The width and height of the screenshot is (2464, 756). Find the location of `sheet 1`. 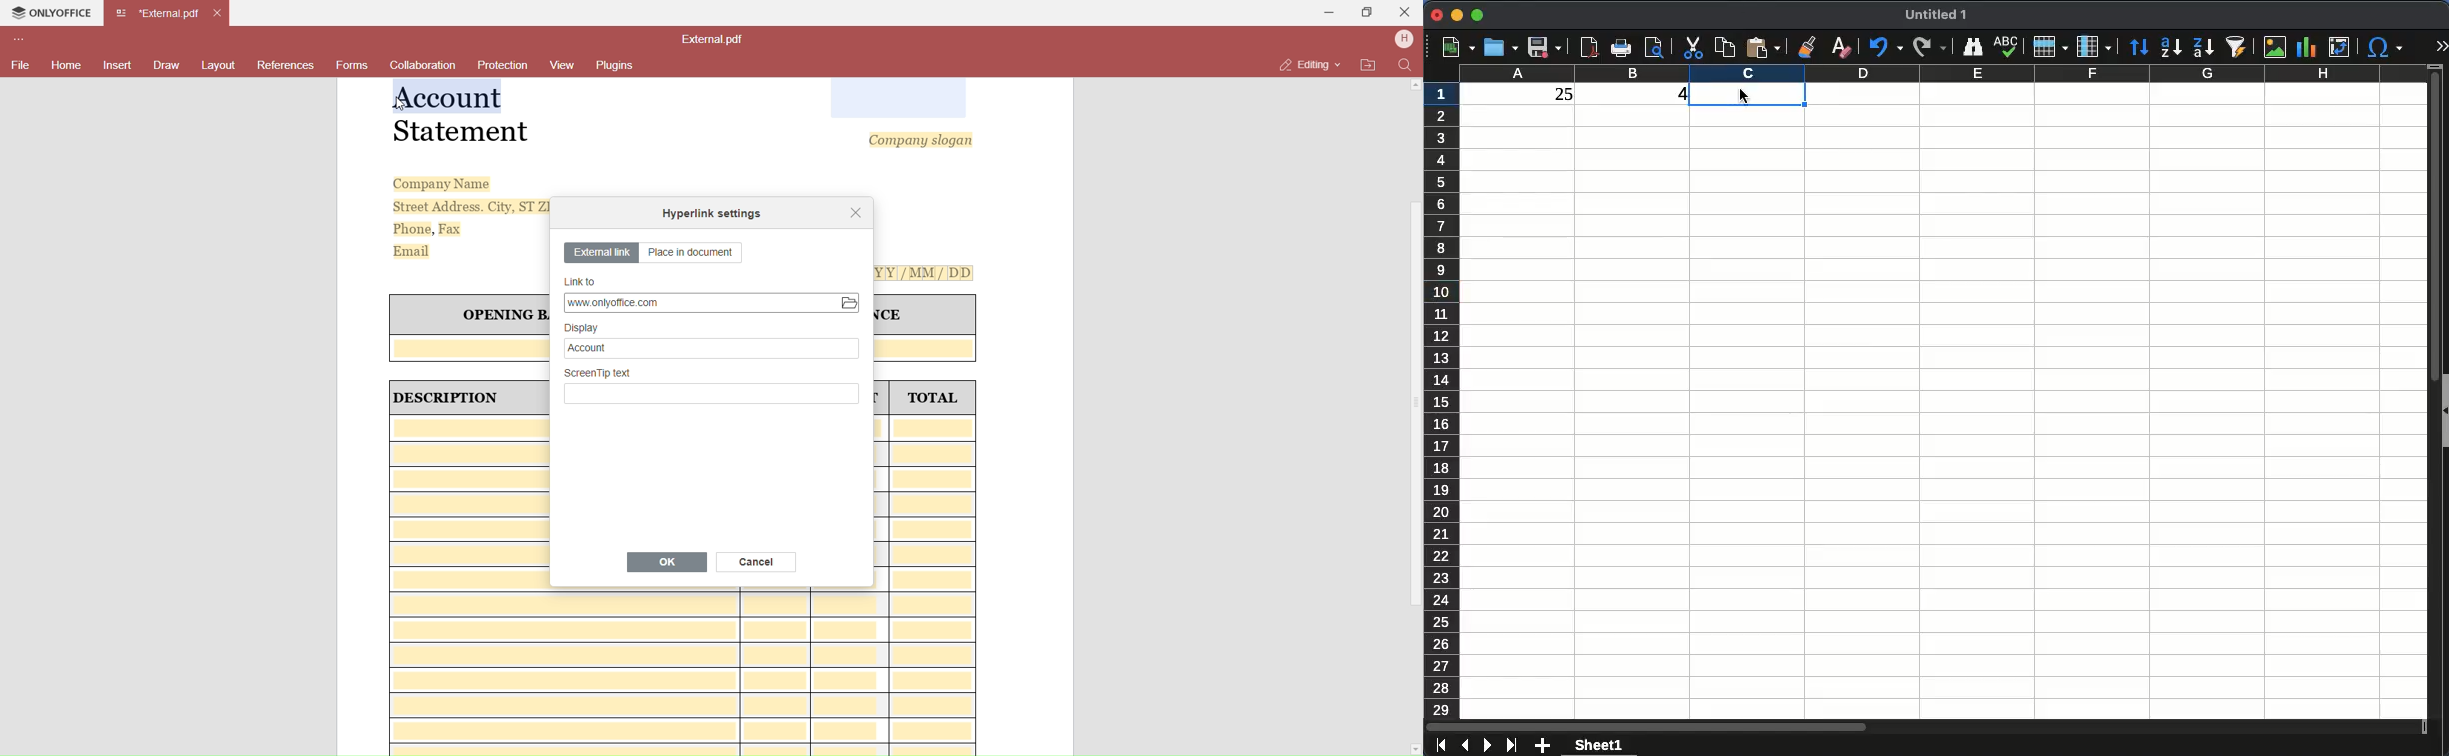

sheet 1 is located at coordinates (1599, 744).